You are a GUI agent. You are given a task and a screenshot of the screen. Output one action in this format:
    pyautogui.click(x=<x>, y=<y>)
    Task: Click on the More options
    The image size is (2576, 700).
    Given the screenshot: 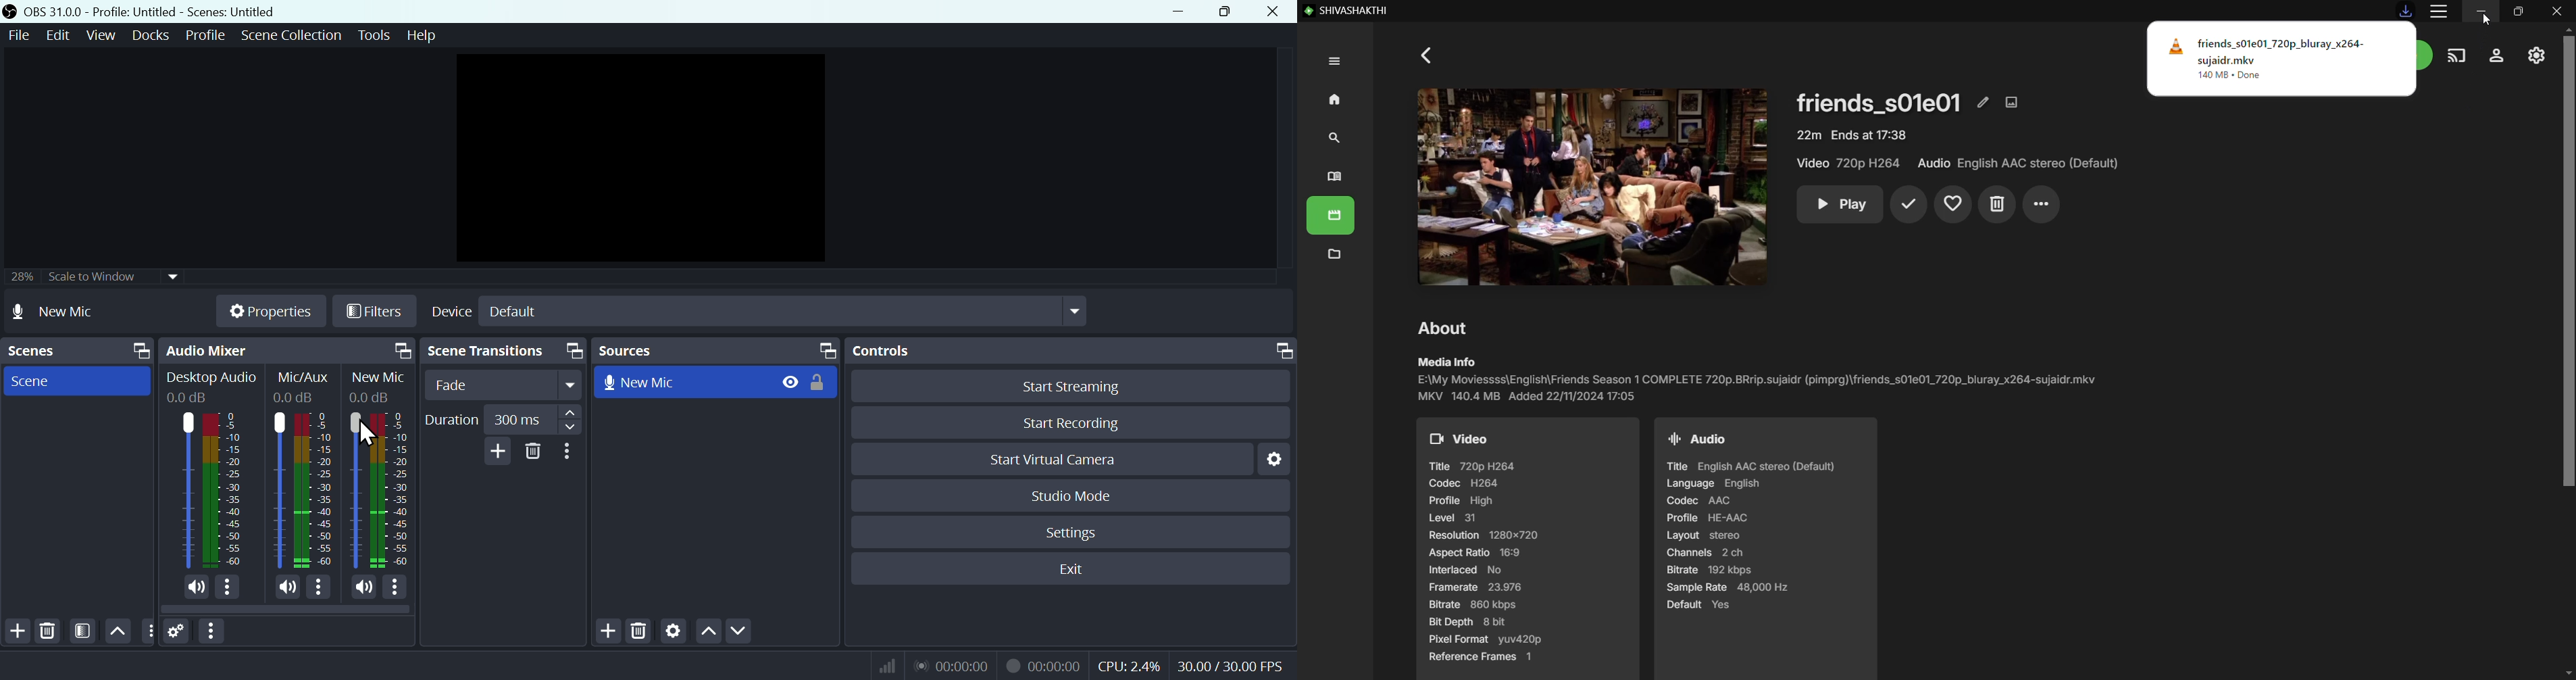 What is the action you would take?
    pyautogui.click(x=213, y=631)
    